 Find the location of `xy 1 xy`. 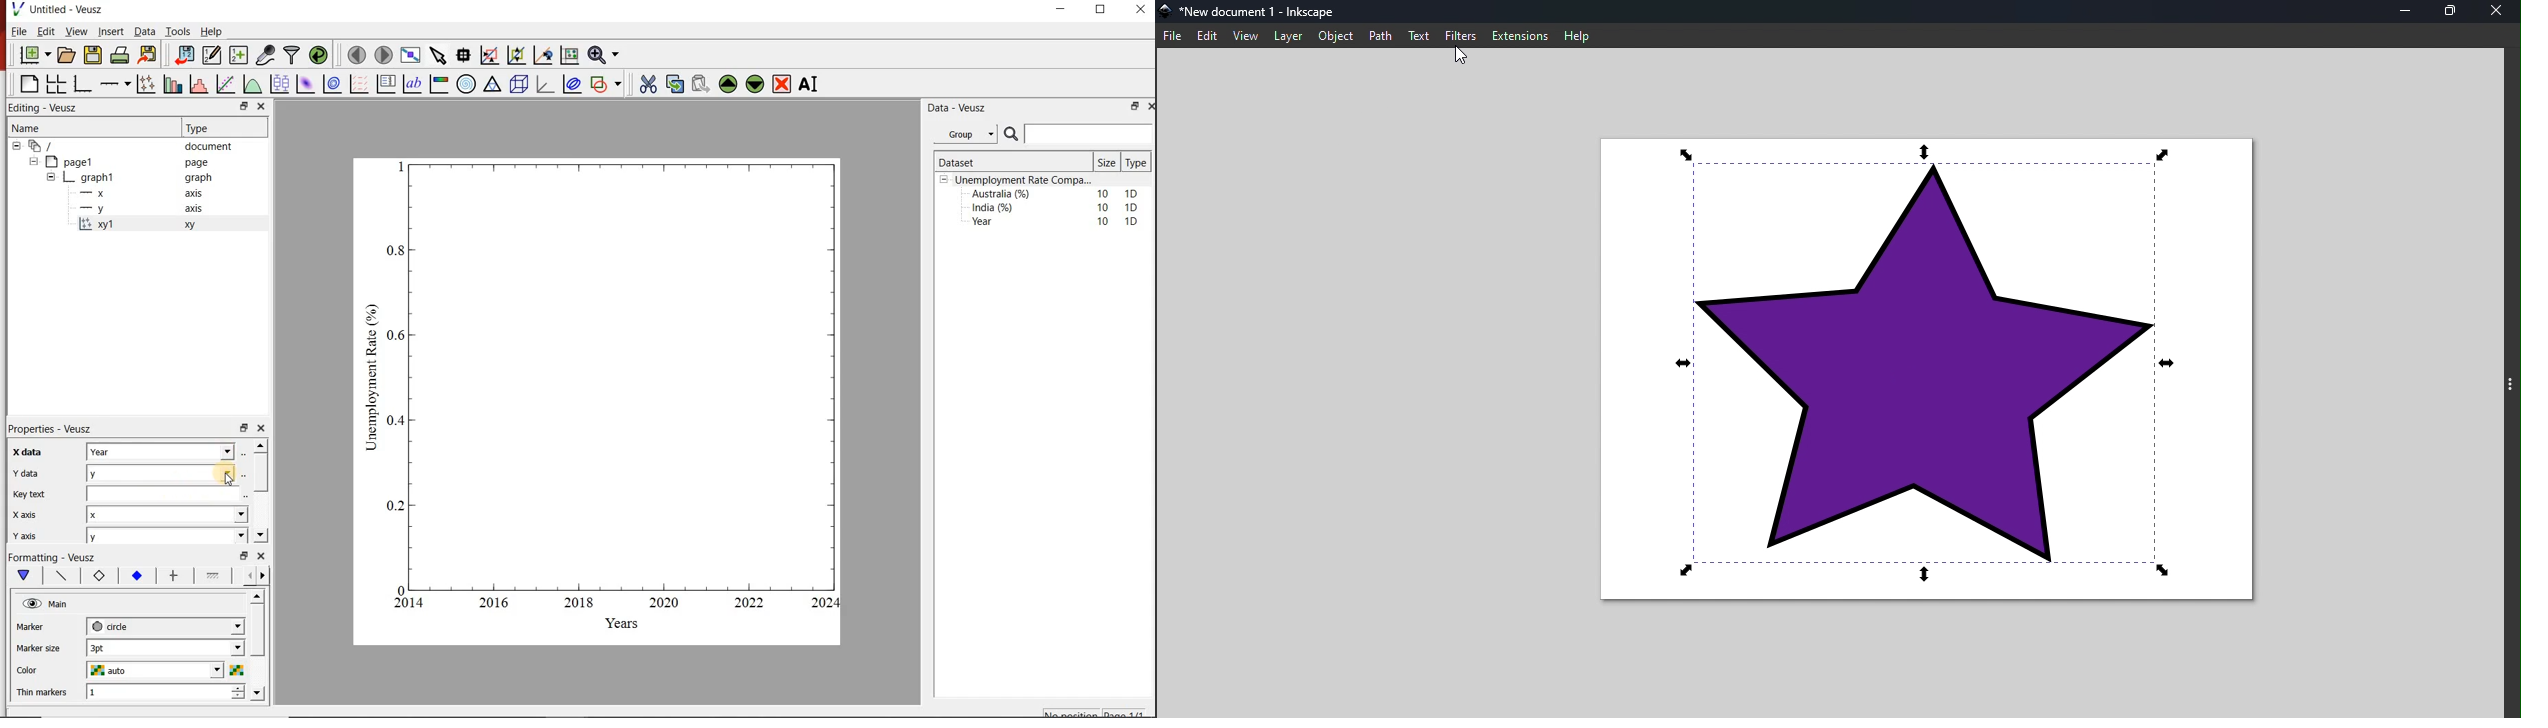

xy 1 xy is located at coordinates (162, 224).